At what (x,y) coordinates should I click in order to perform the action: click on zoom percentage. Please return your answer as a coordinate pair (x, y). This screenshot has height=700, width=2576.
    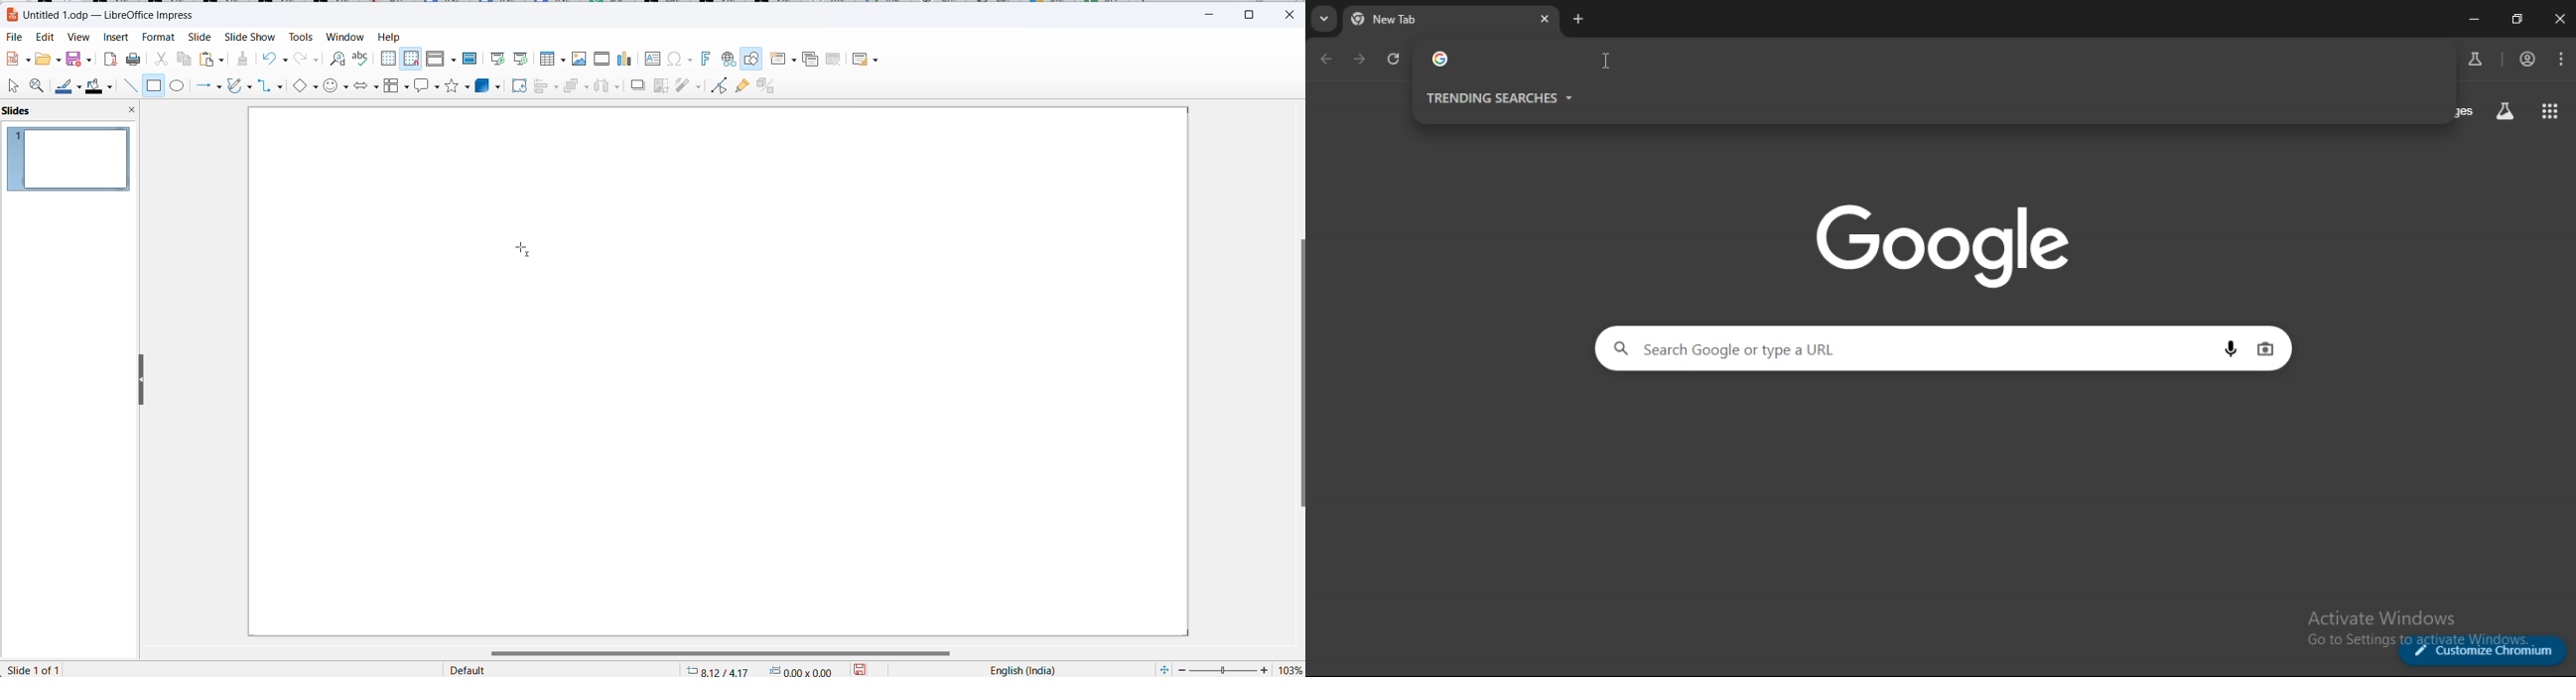
    Looking at the image, I should click on (1289, 669).